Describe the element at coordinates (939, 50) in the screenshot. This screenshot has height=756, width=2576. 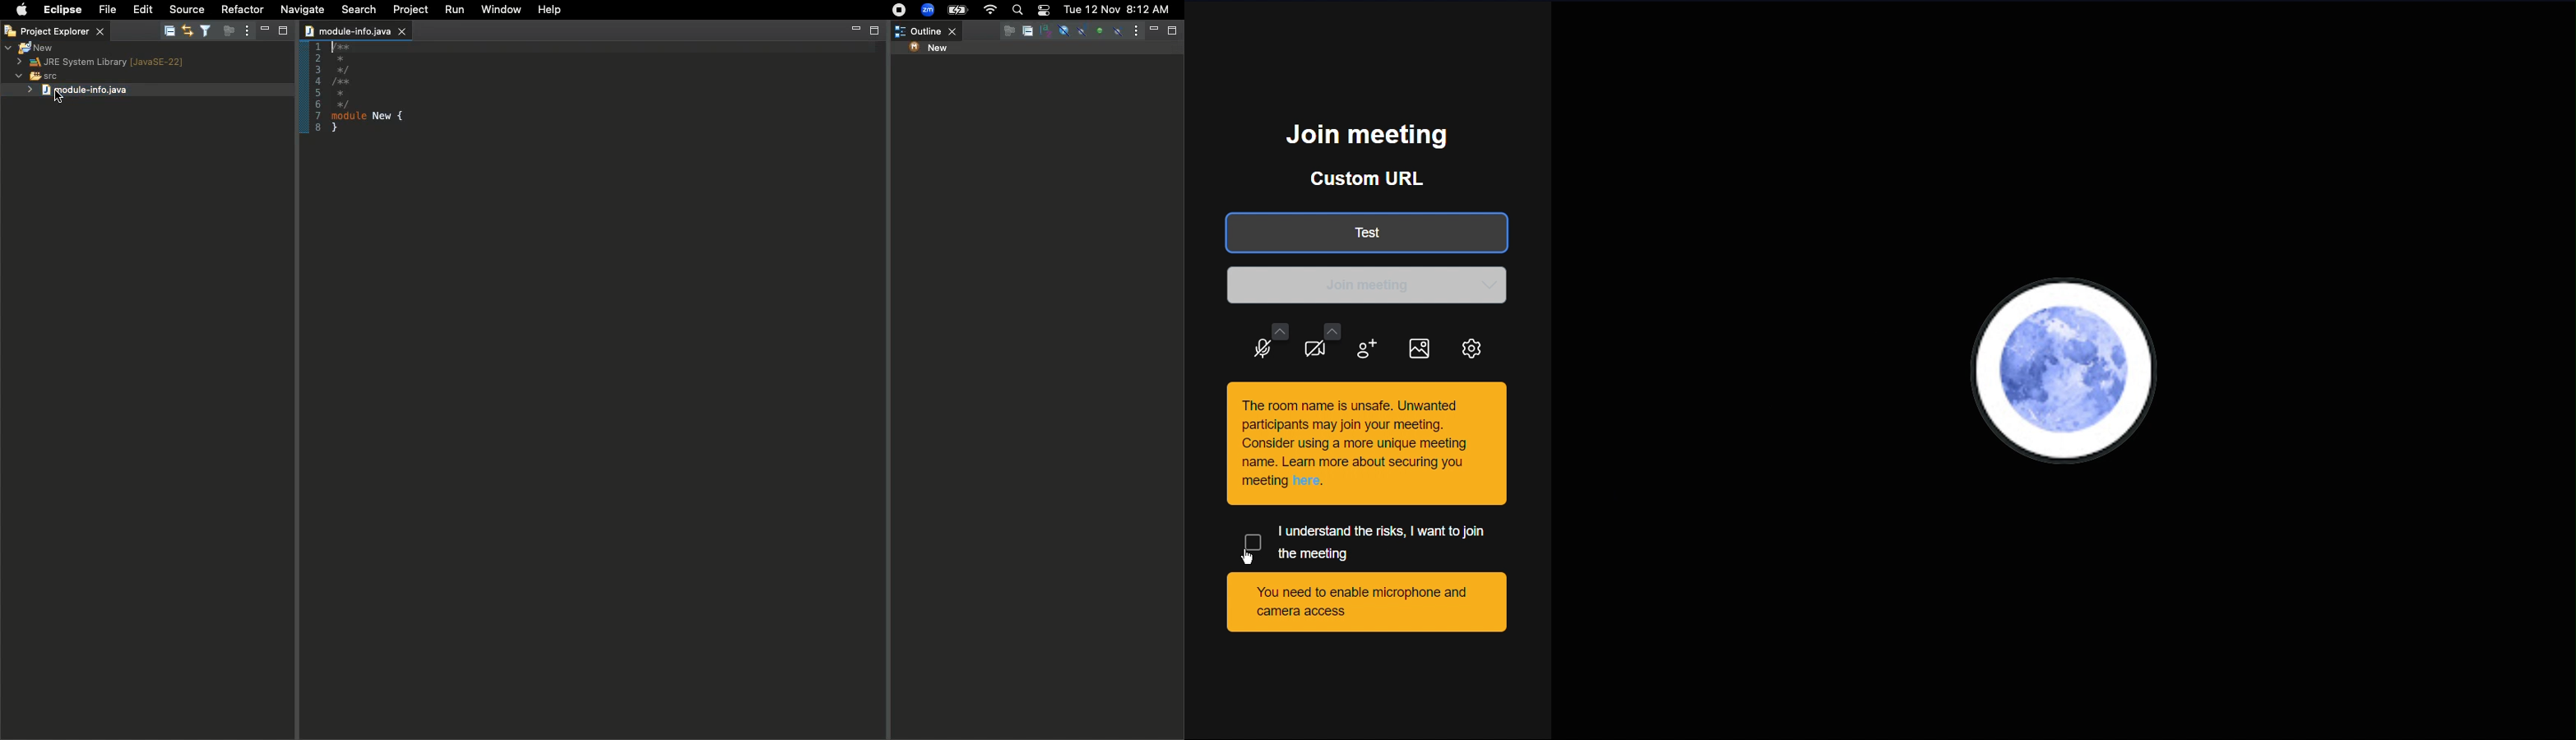
I see `New` at that location.